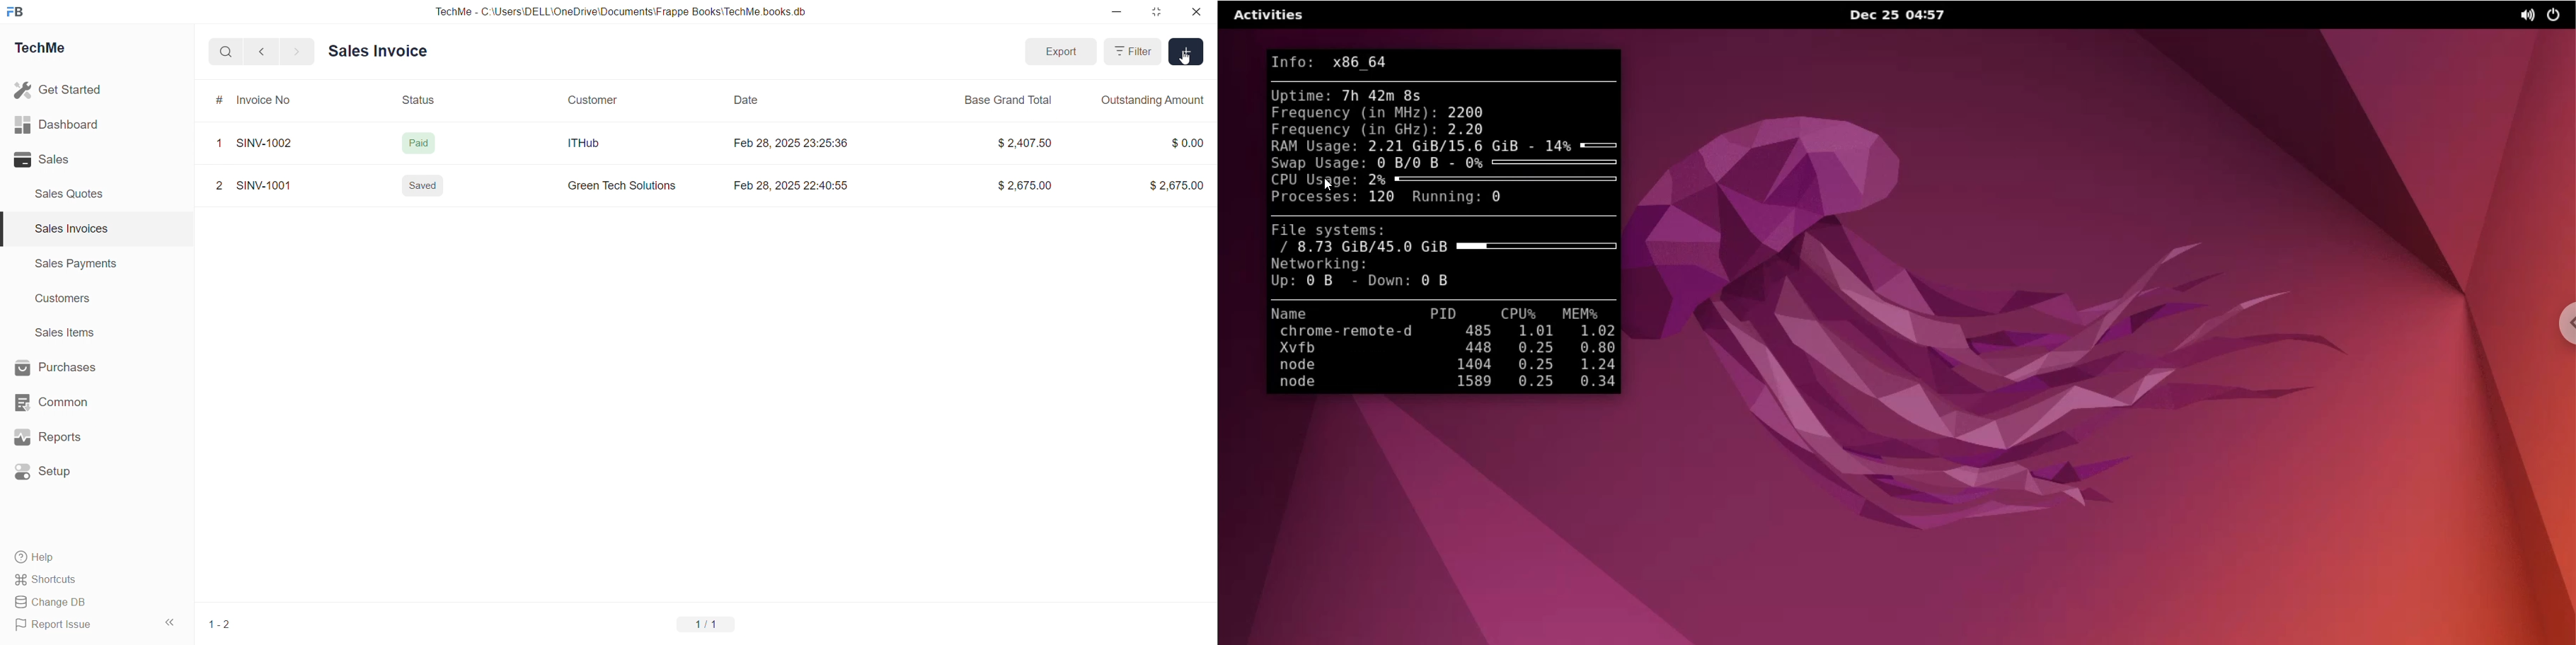  I want to click on ull Dashboard, so click(63, 124).